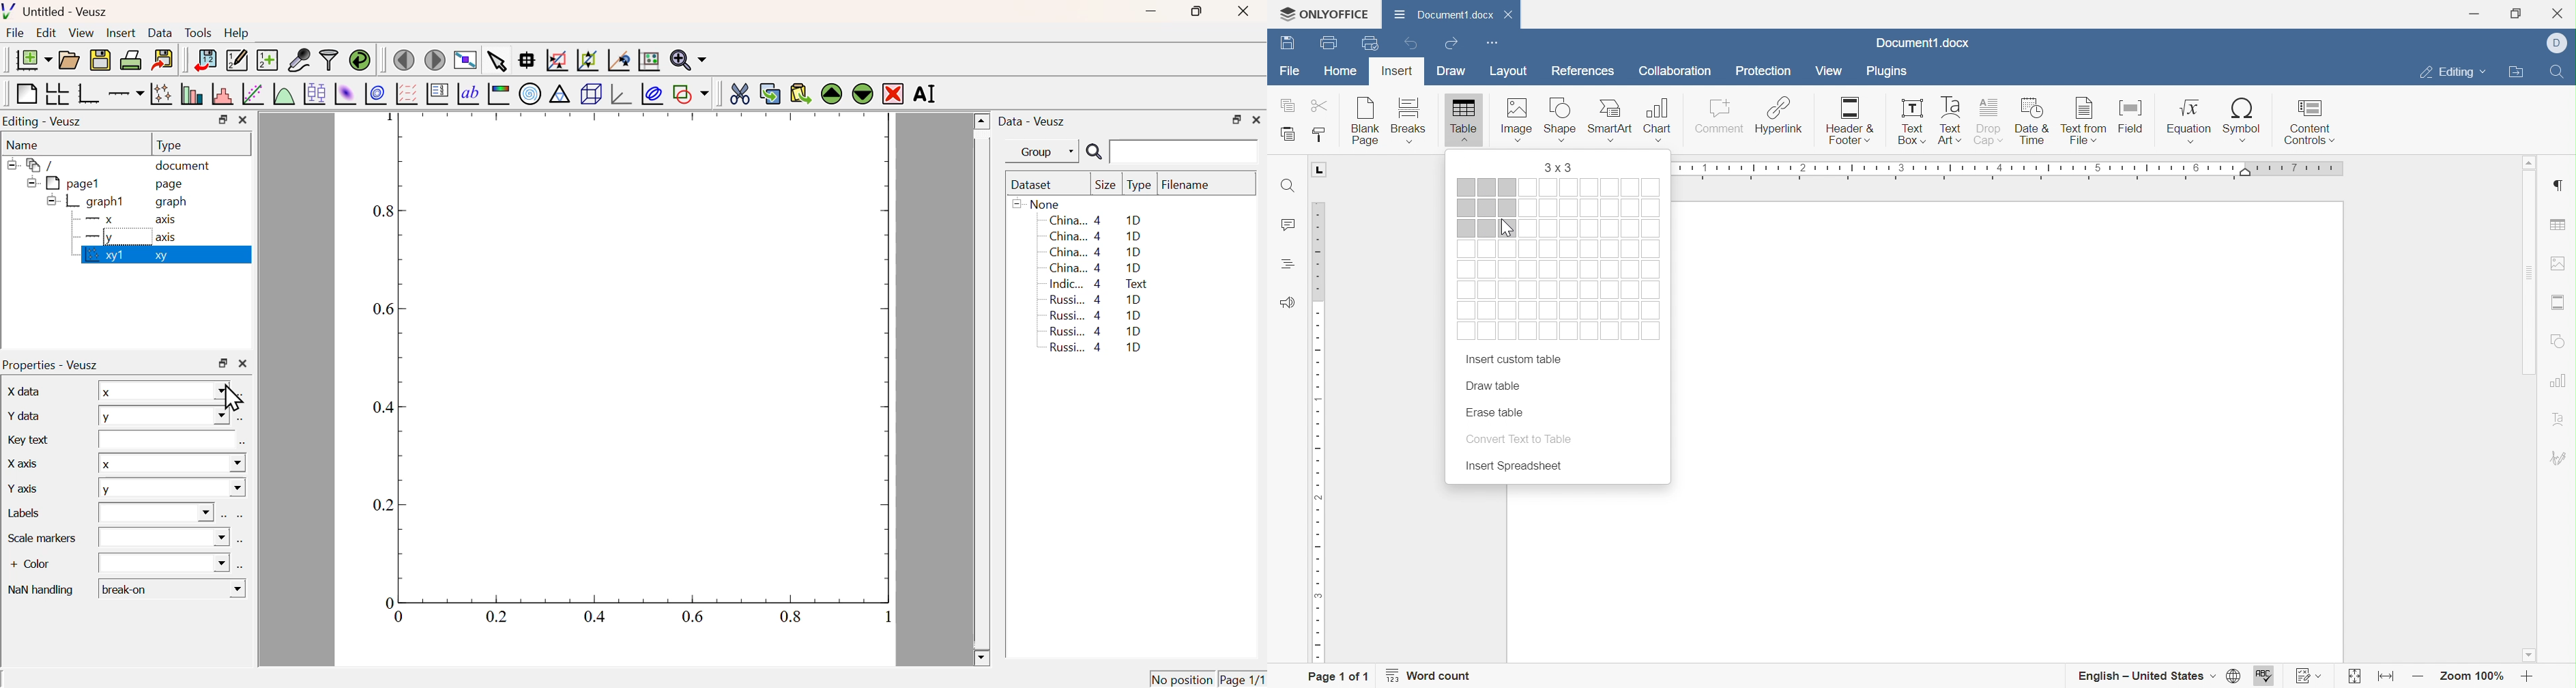 This screenshot has height=700, width=2576. What do you see at coordinates (1587, 74) in the screenshot?
I see `References` at bounding box center [1587, 74].